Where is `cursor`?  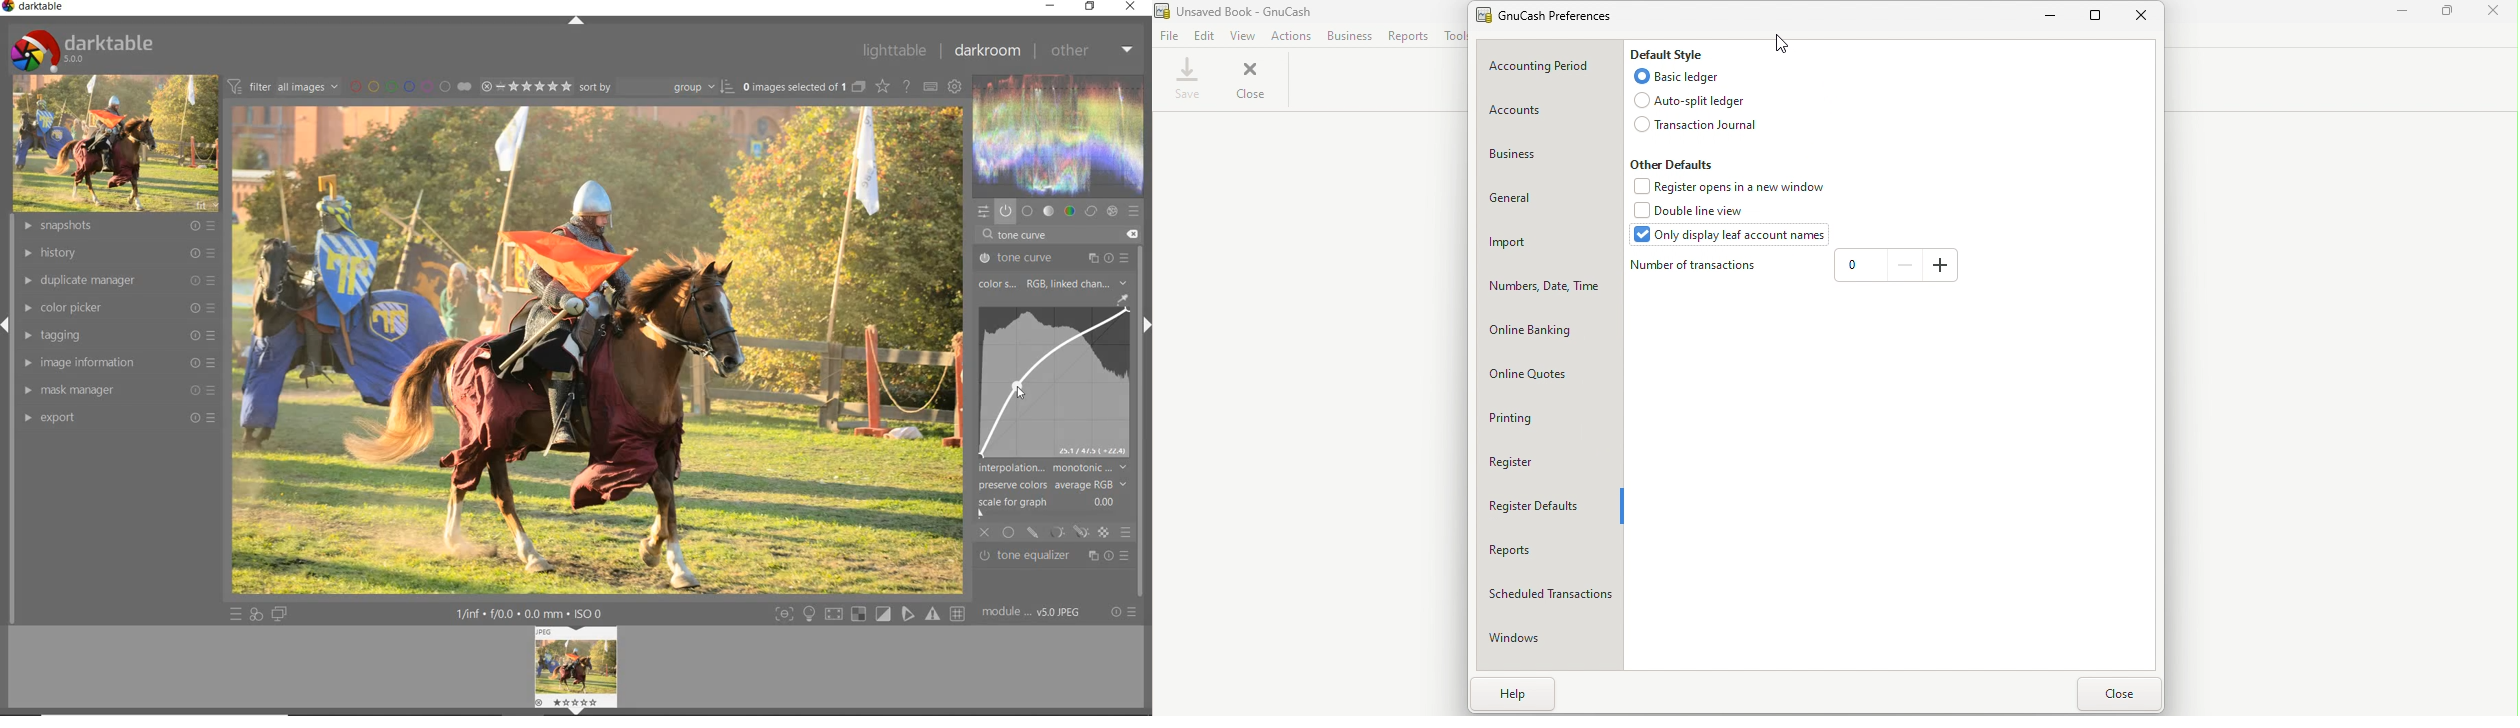 cursor is located at coordinates (1018, 390).